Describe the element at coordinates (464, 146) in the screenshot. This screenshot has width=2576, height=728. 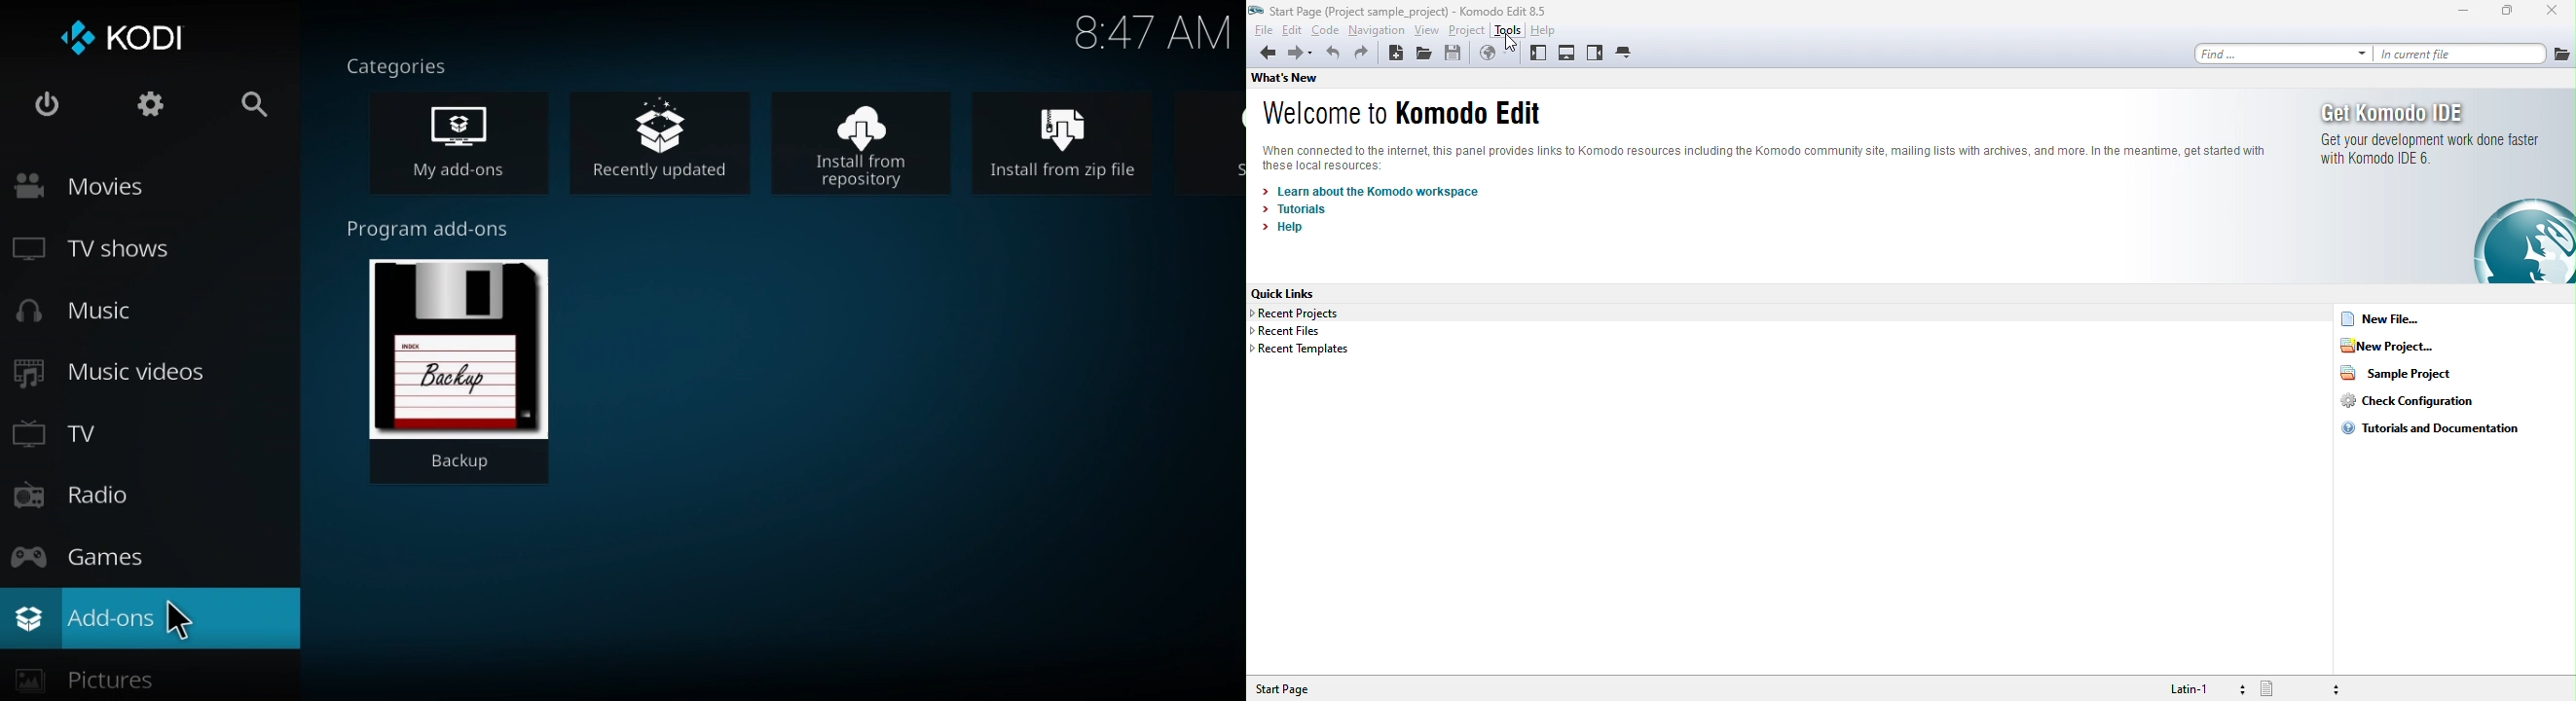
I see `My add- on` at that location.